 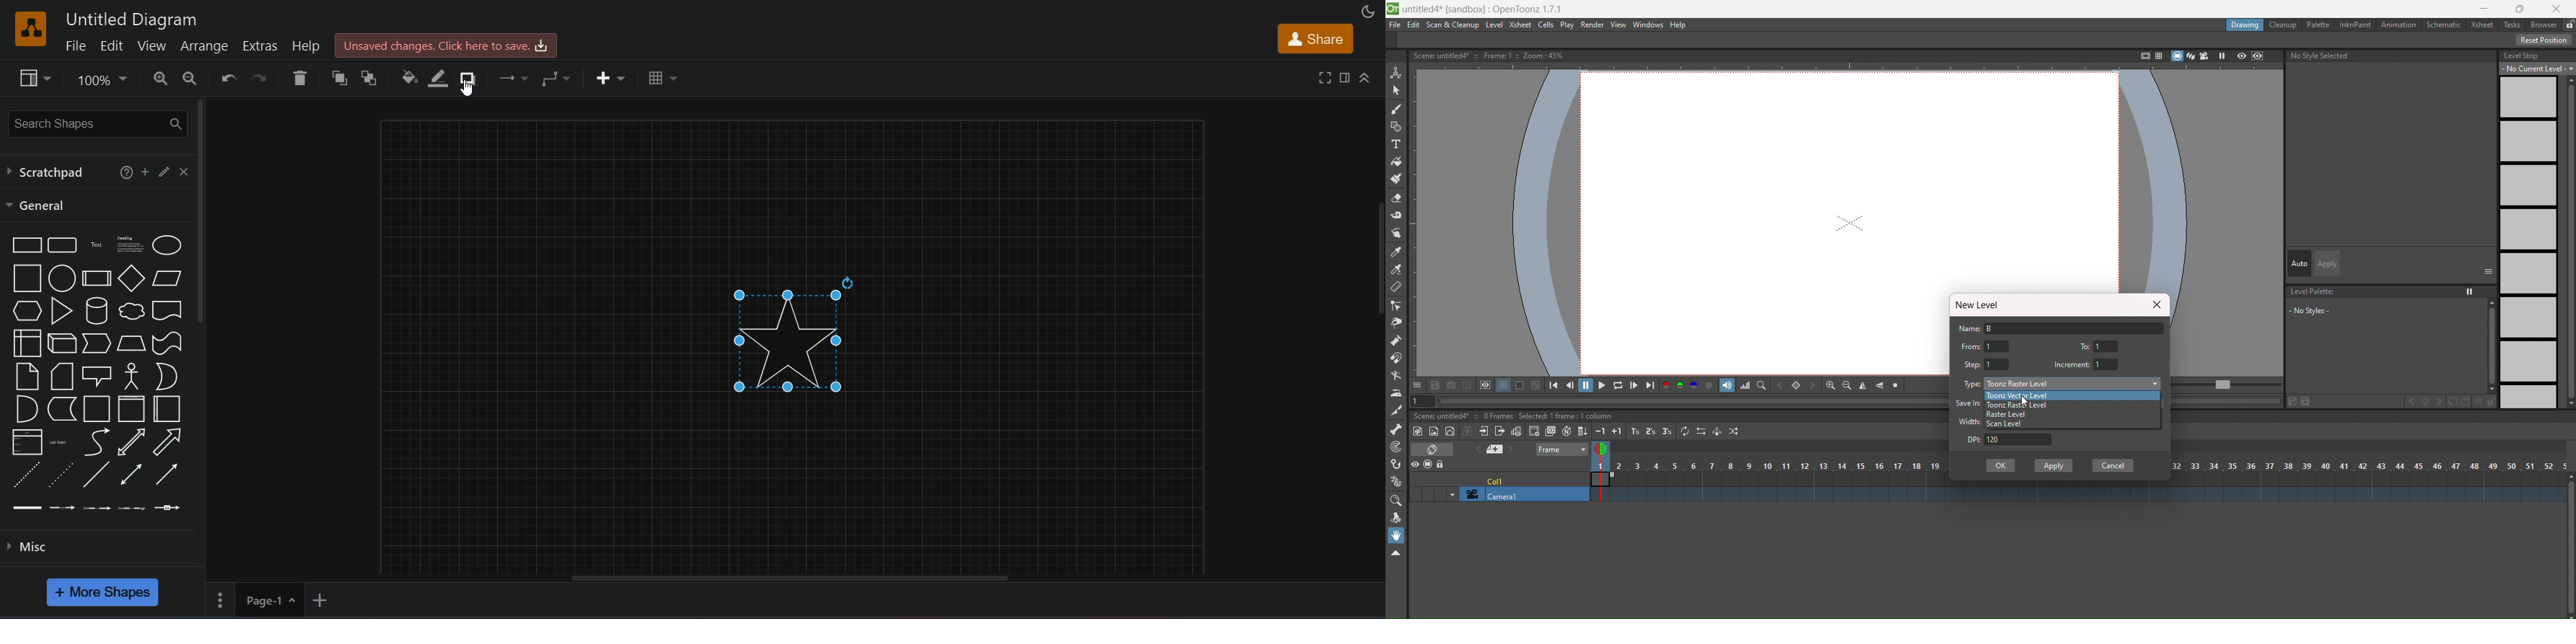 I want to click on ellipse, so click(x=168, y=245).